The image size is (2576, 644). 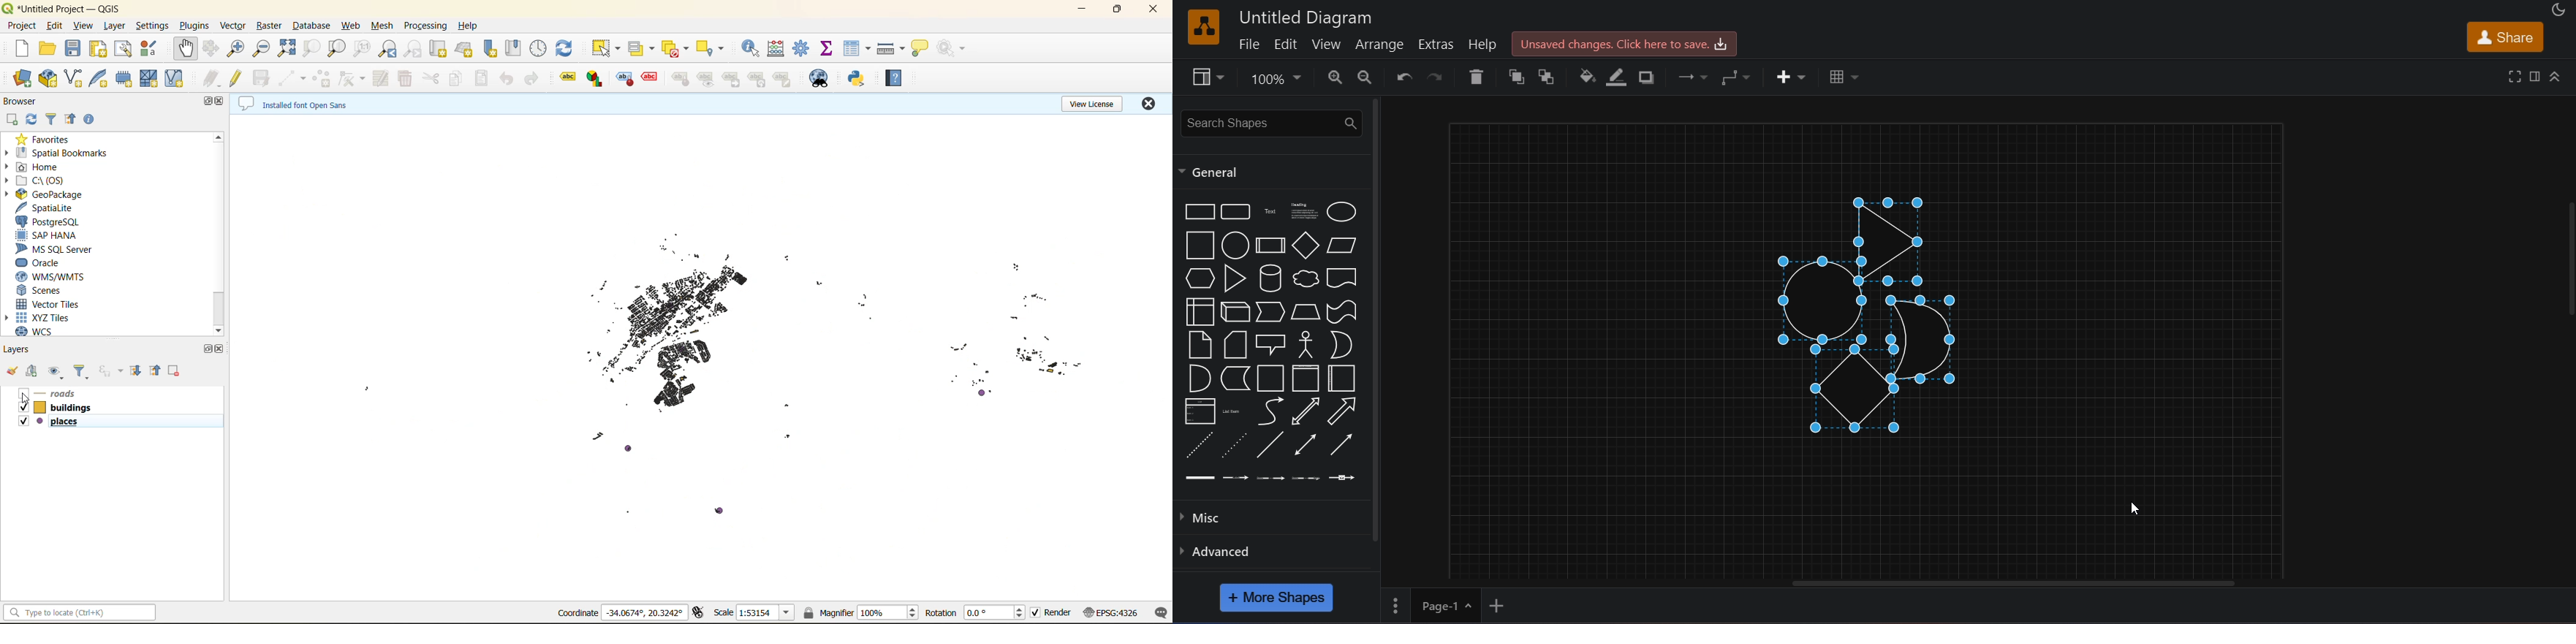 What do you see at coordinates (1236, 377) in the screenshot?
I see `data storage` at bounding box center [1236, 377].